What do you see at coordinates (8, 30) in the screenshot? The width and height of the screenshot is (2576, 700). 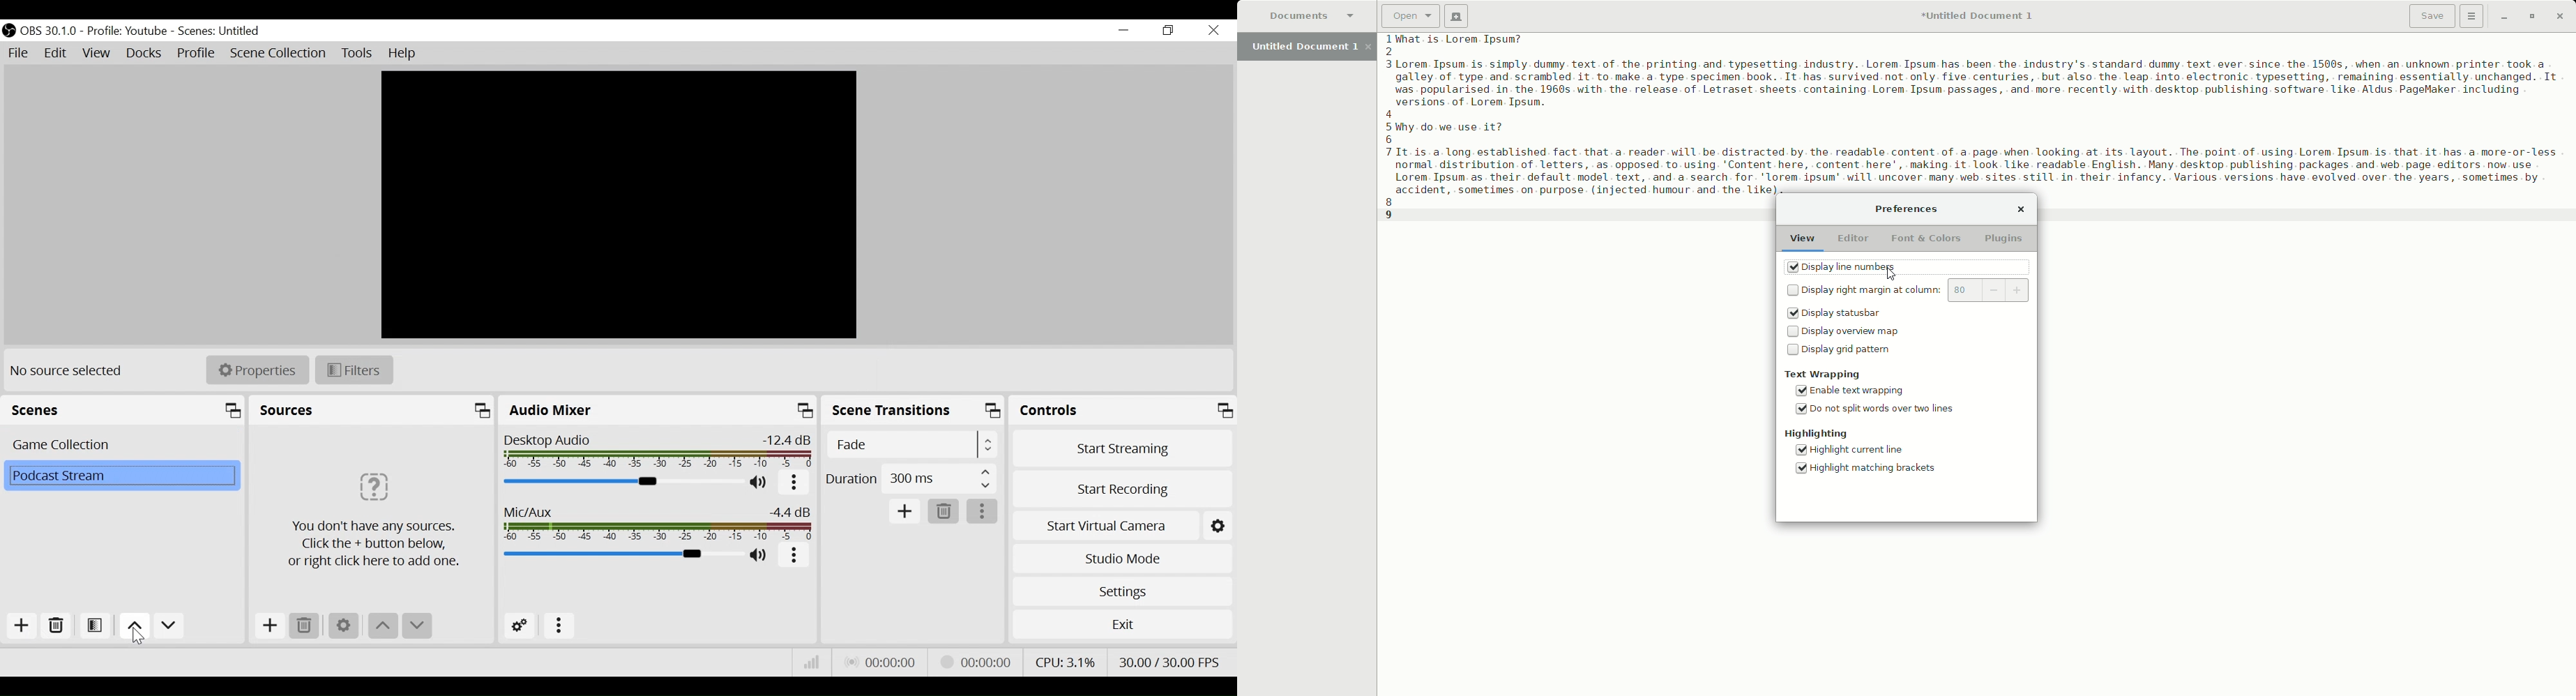 I see `OBS Desktop Icon` at bounding box center [8, 30].